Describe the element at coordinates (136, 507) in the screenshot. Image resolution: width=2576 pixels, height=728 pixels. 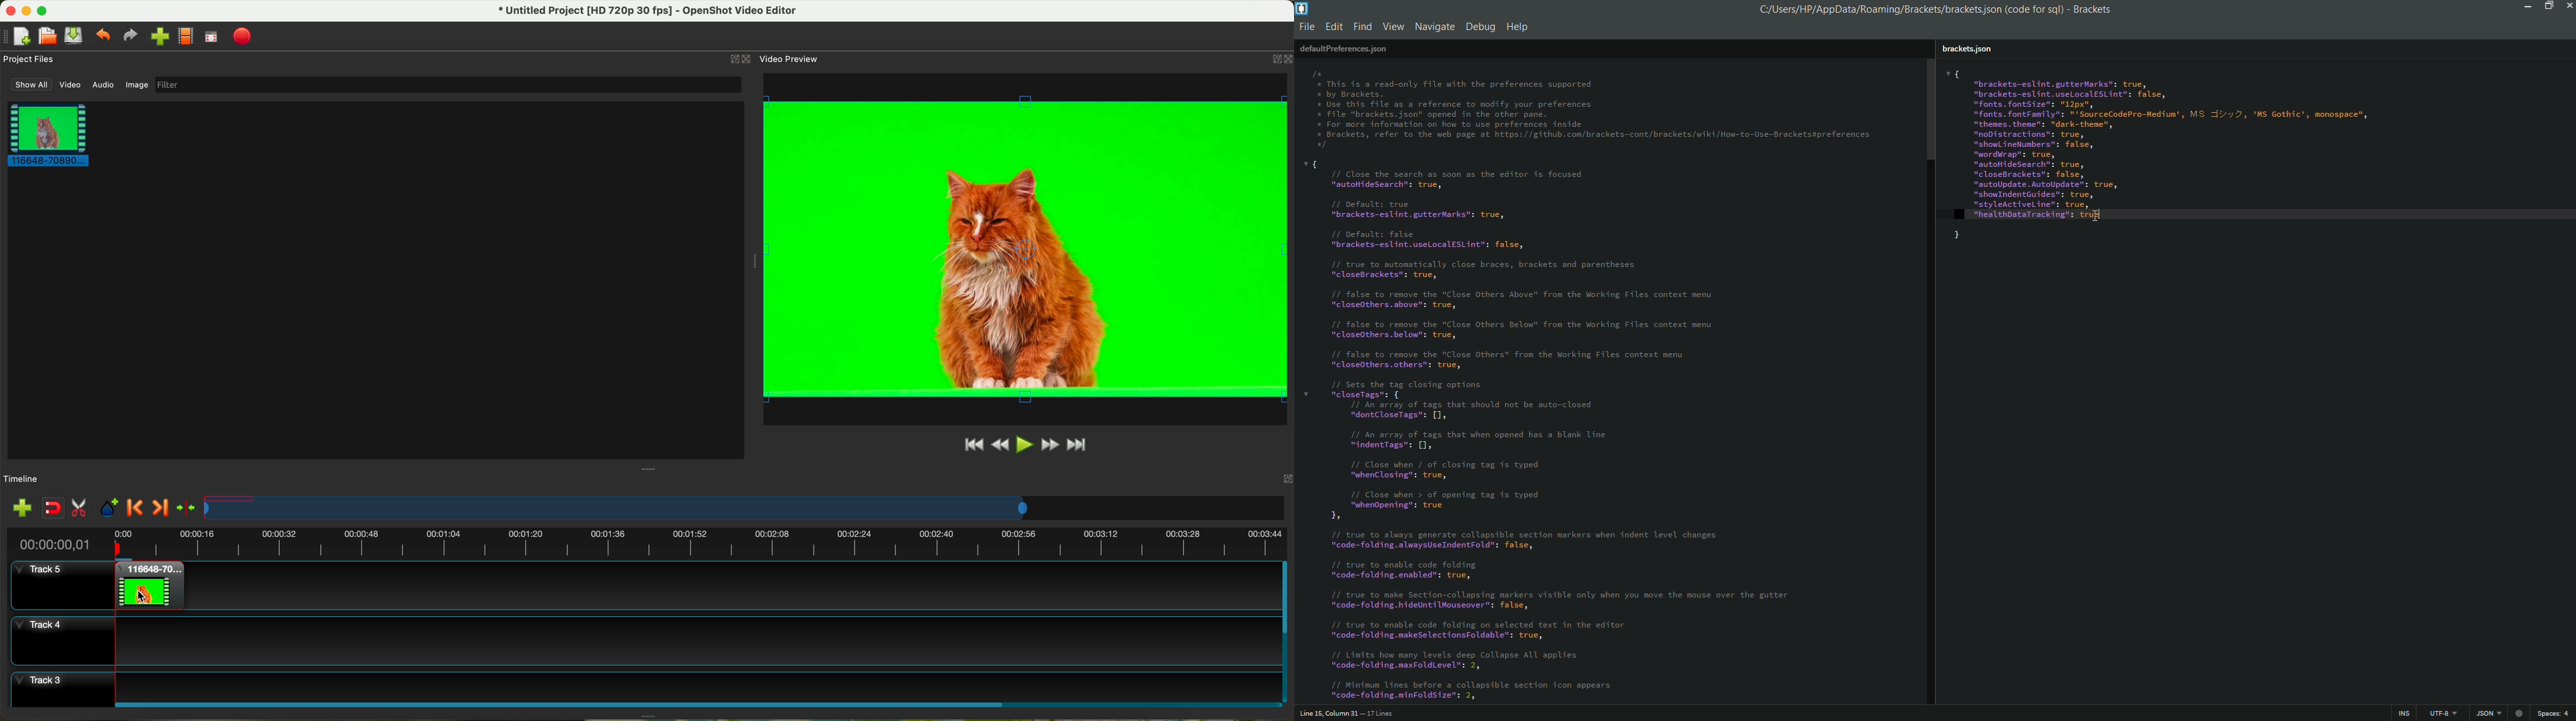
I see `previous marker` at that location.